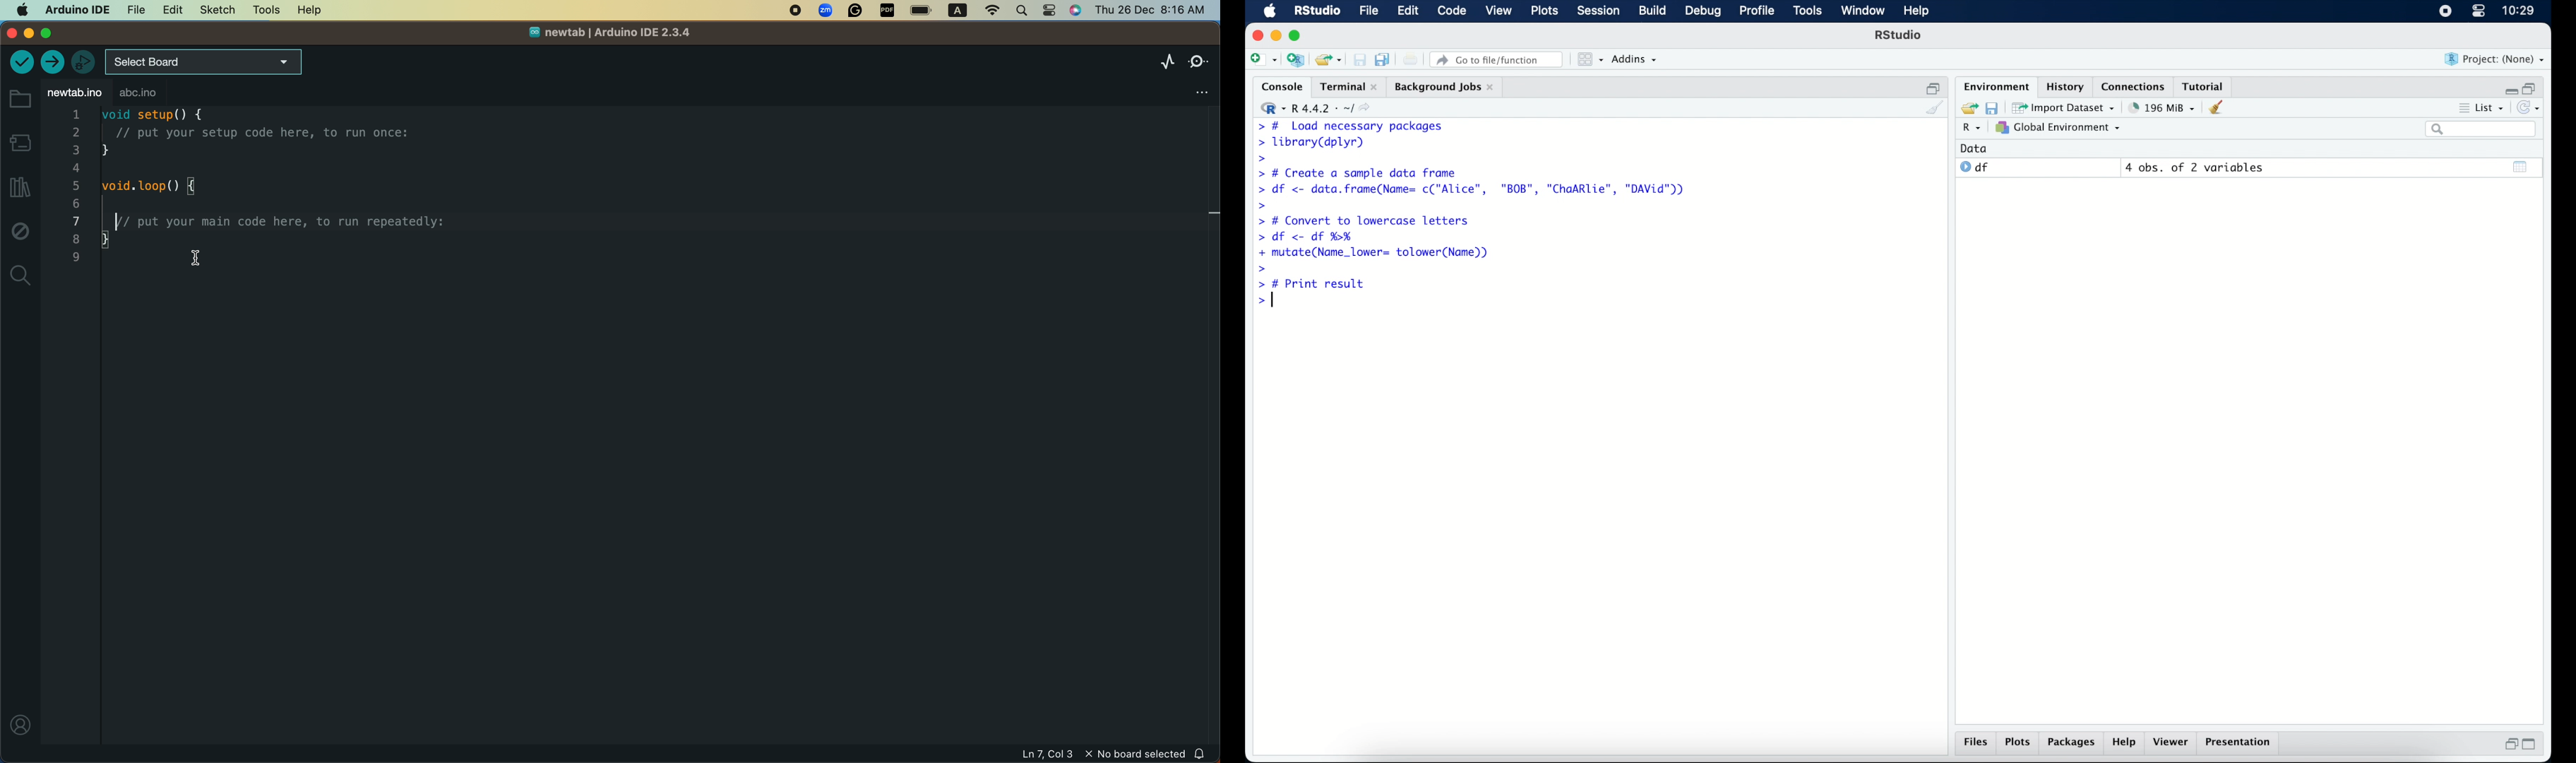 The height and width of the screenshot is (784, 2576). What do you see at coordinates (1499, 12) in the screenshot?
I see `view` at bounding box center [1499, 12].